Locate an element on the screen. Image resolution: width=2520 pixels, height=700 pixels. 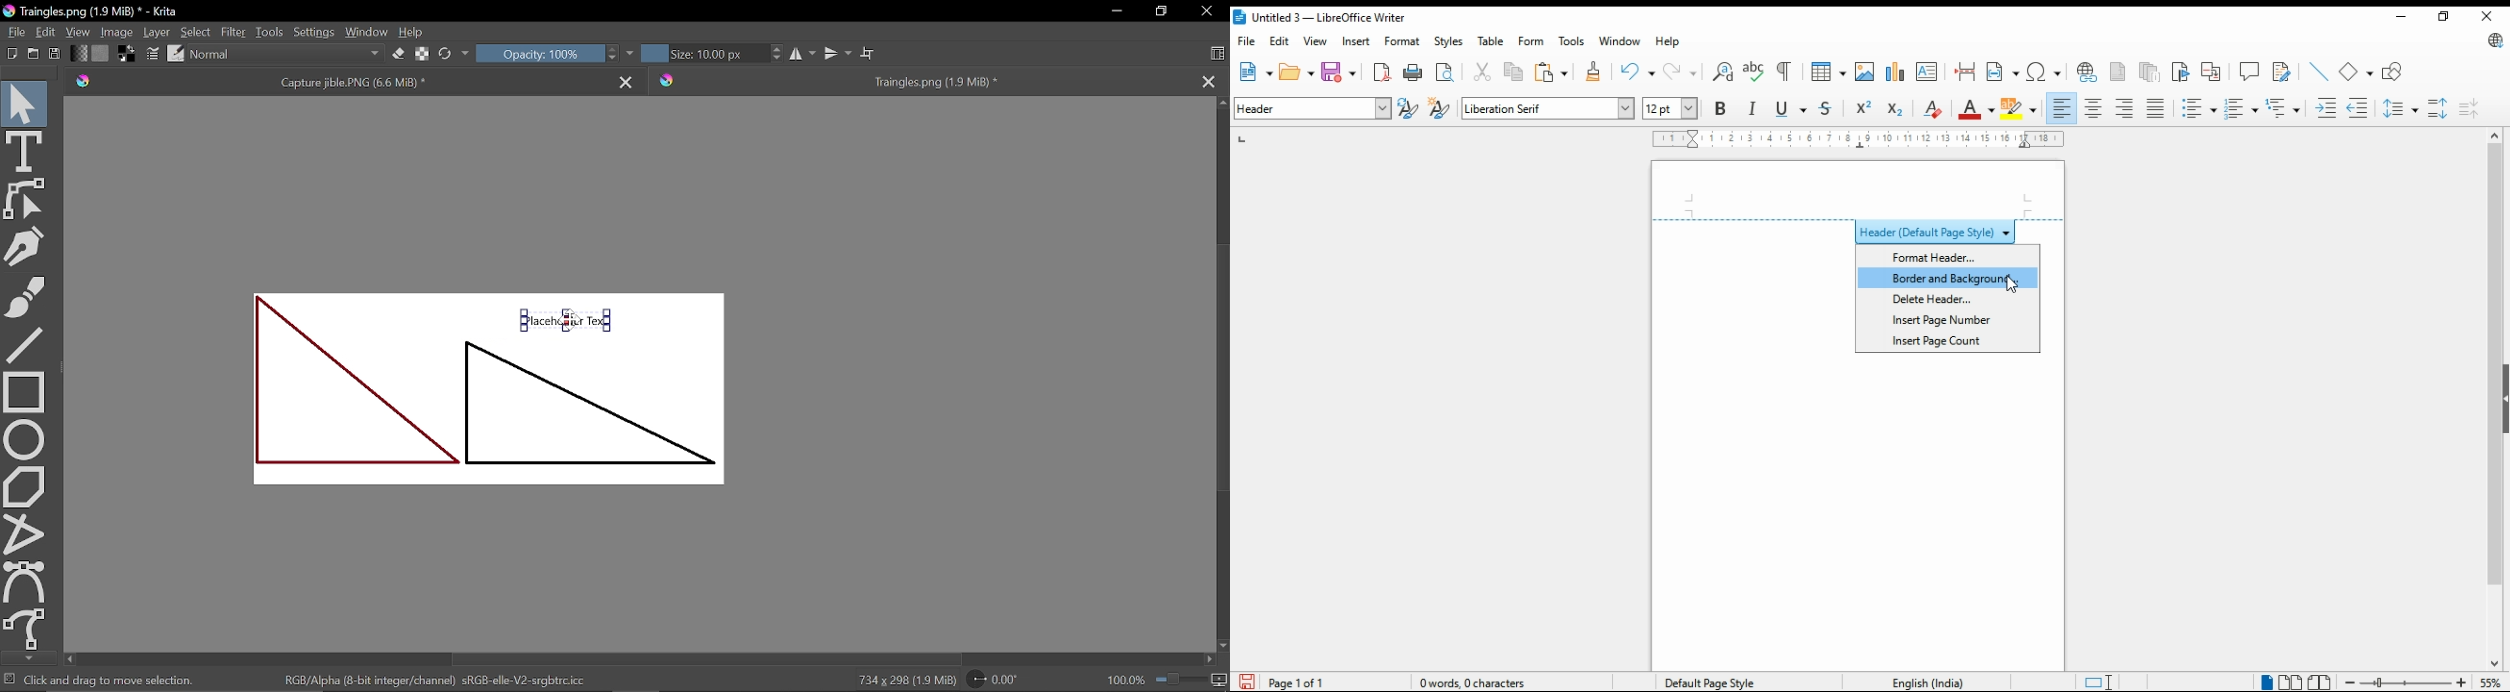
734 x 298 (1.9 MiB) is located at coordinates (905, 679).